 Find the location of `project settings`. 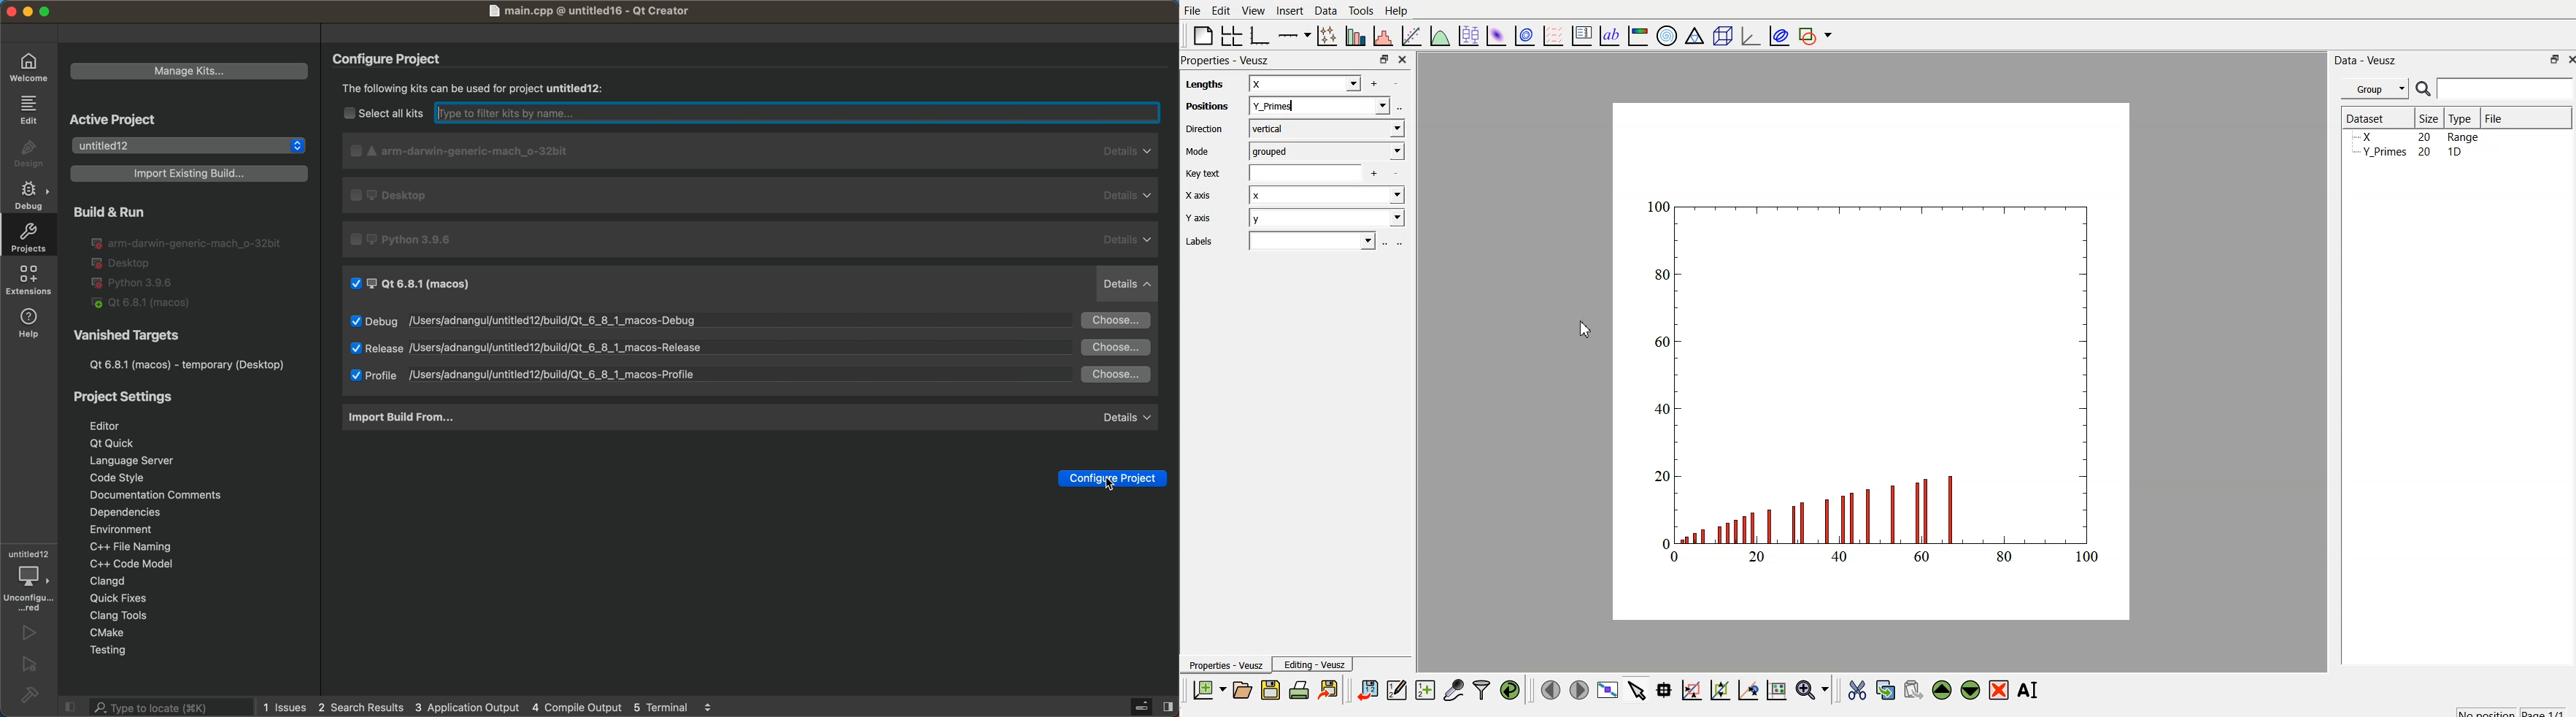

project settings is located at coordinates (191, 494).